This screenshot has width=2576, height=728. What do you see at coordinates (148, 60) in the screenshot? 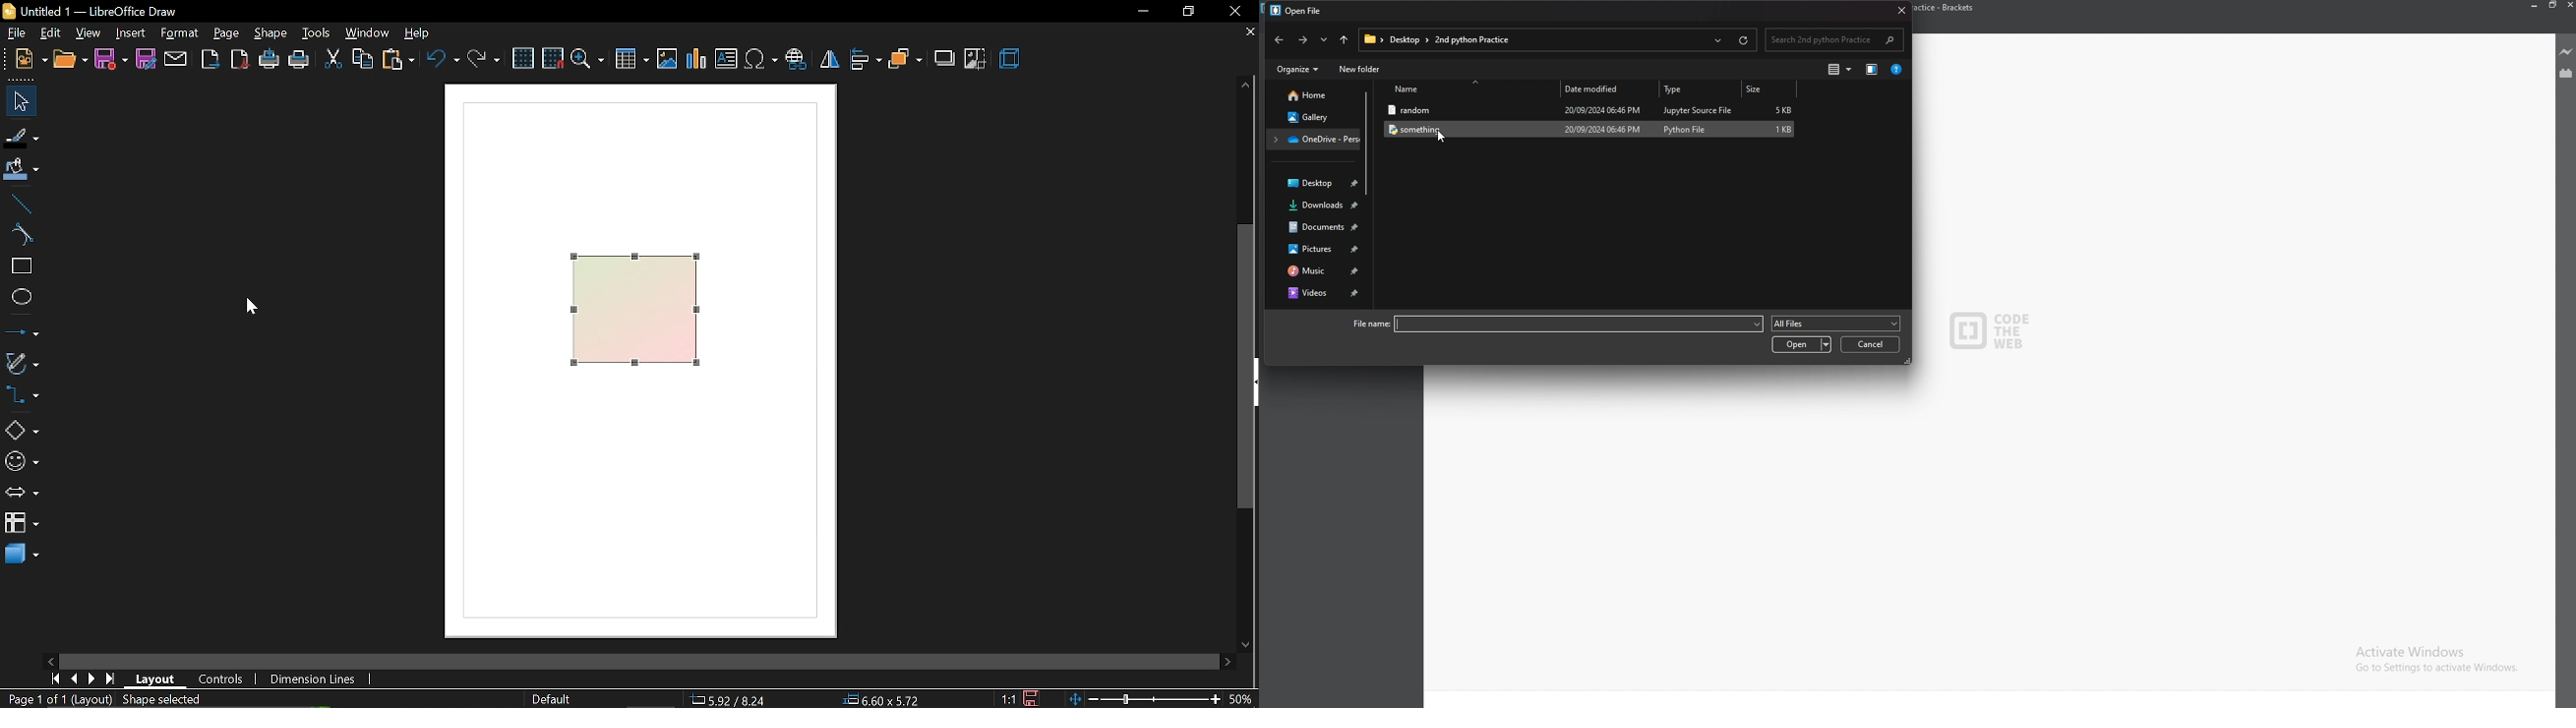
I see `save as` at bounding box center [148, 60].